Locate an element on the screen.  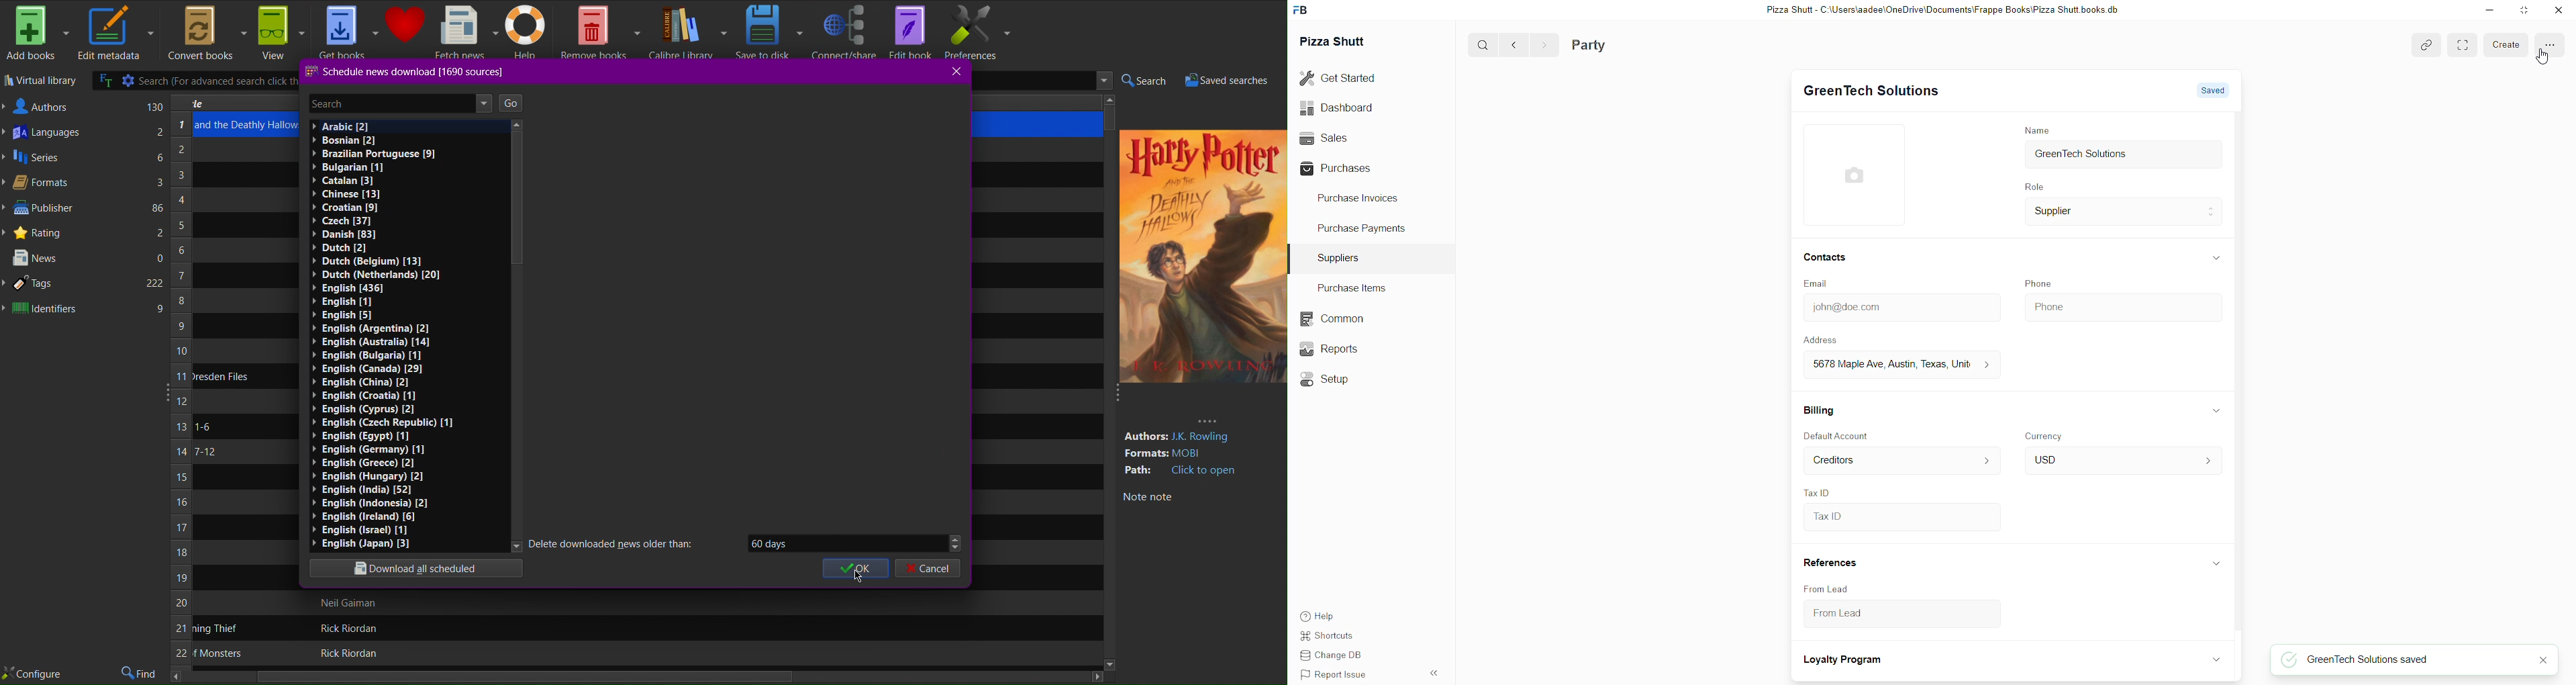
Address is located at coordinates (1830, 340).